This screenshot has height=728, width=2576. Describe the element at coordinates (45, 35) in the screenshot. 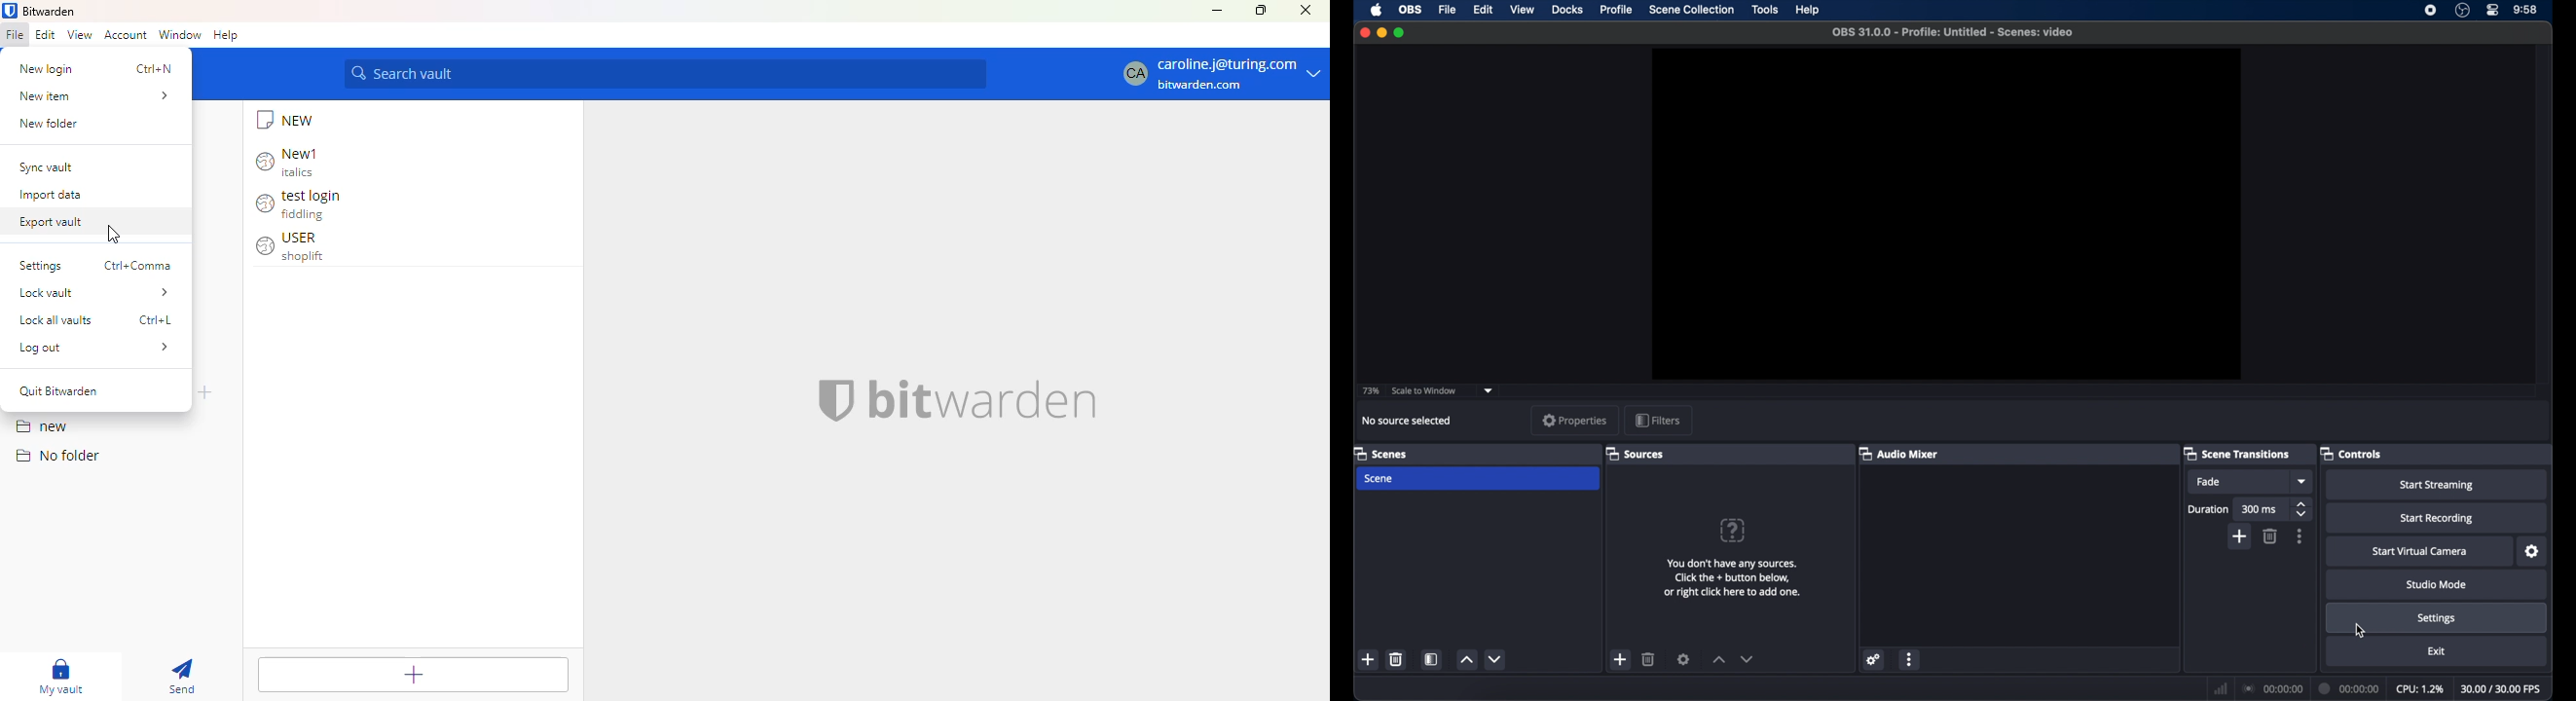

I see `edit` at that location.